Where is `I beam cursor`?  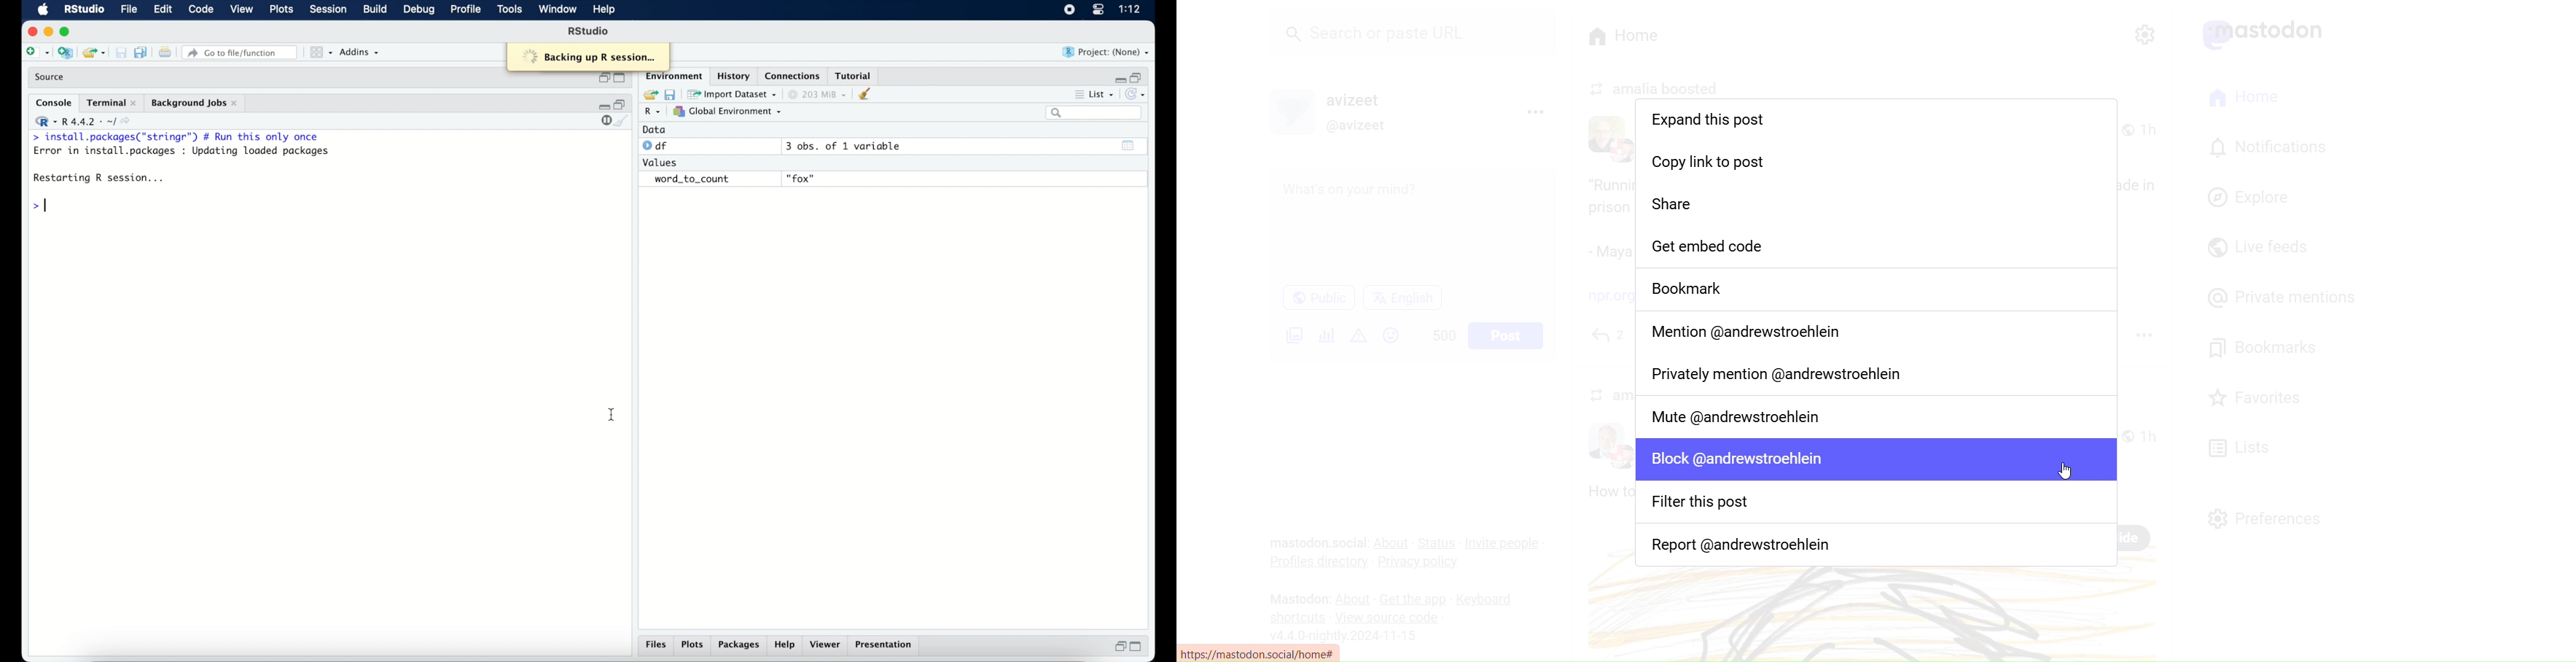
I beam cursor is located at coordinates (614, 416).